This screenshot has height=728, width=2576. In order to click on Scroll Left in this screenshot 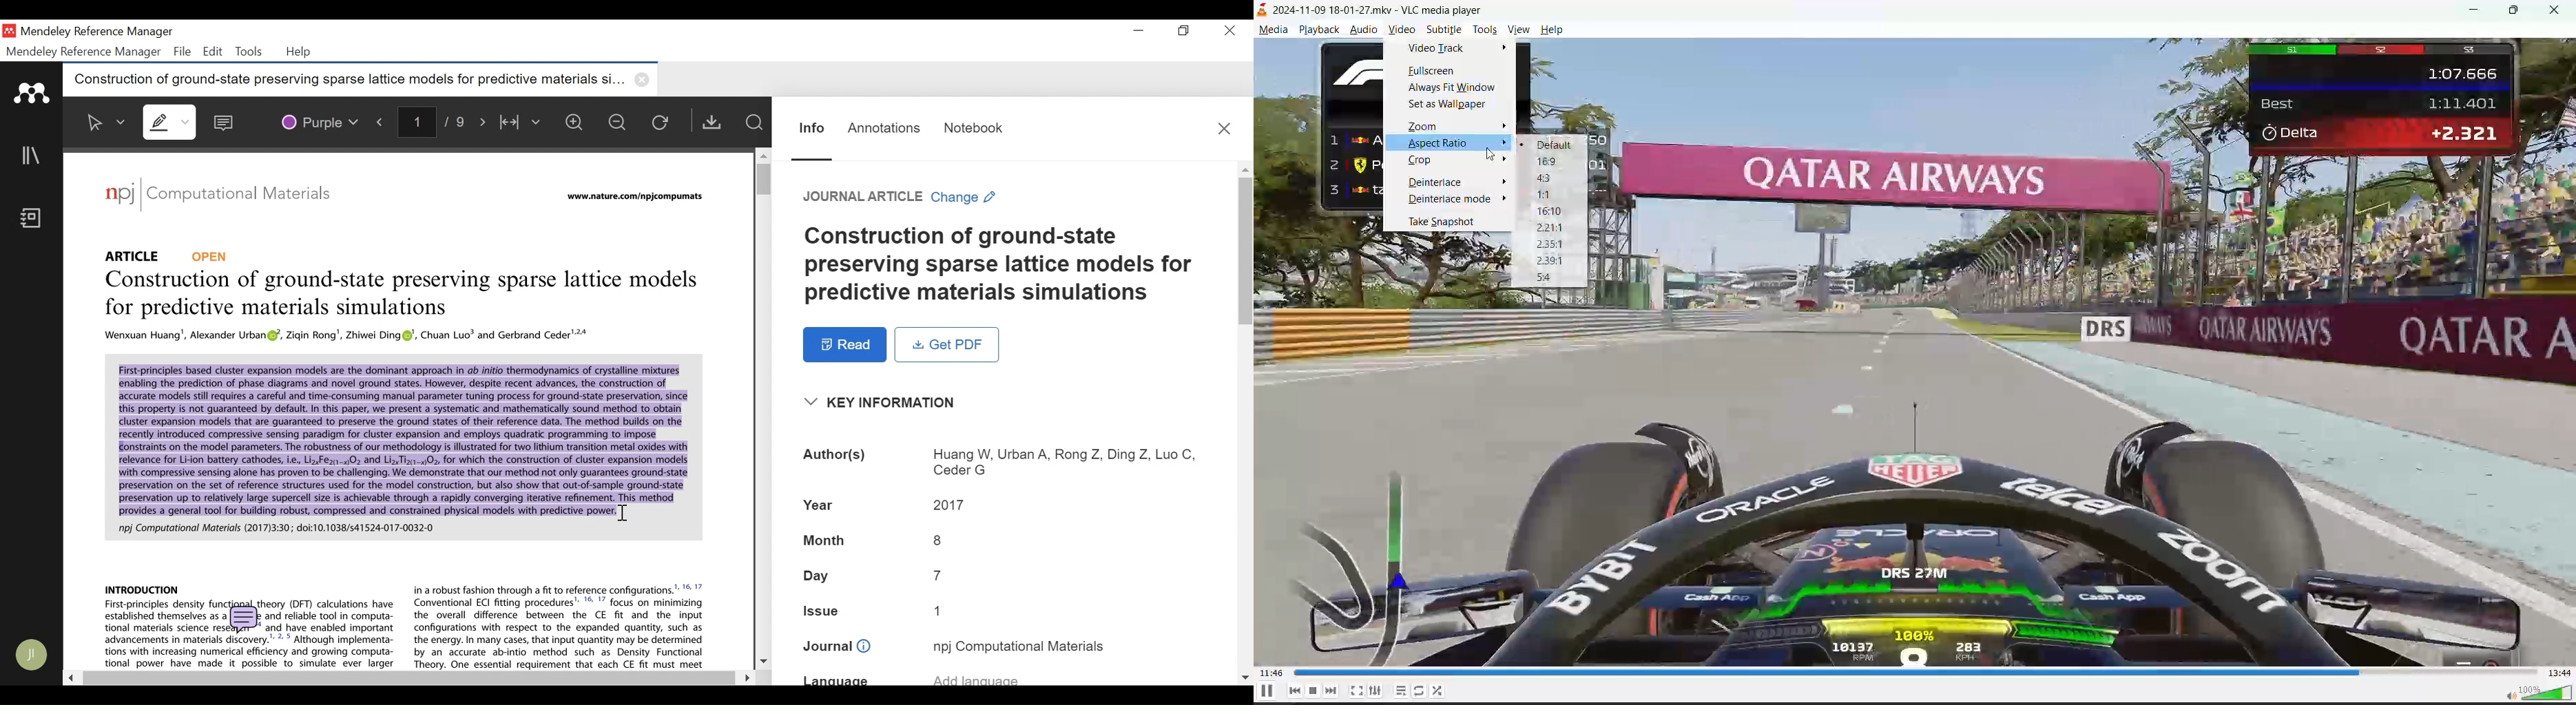, I will do `click(69, 677)`.